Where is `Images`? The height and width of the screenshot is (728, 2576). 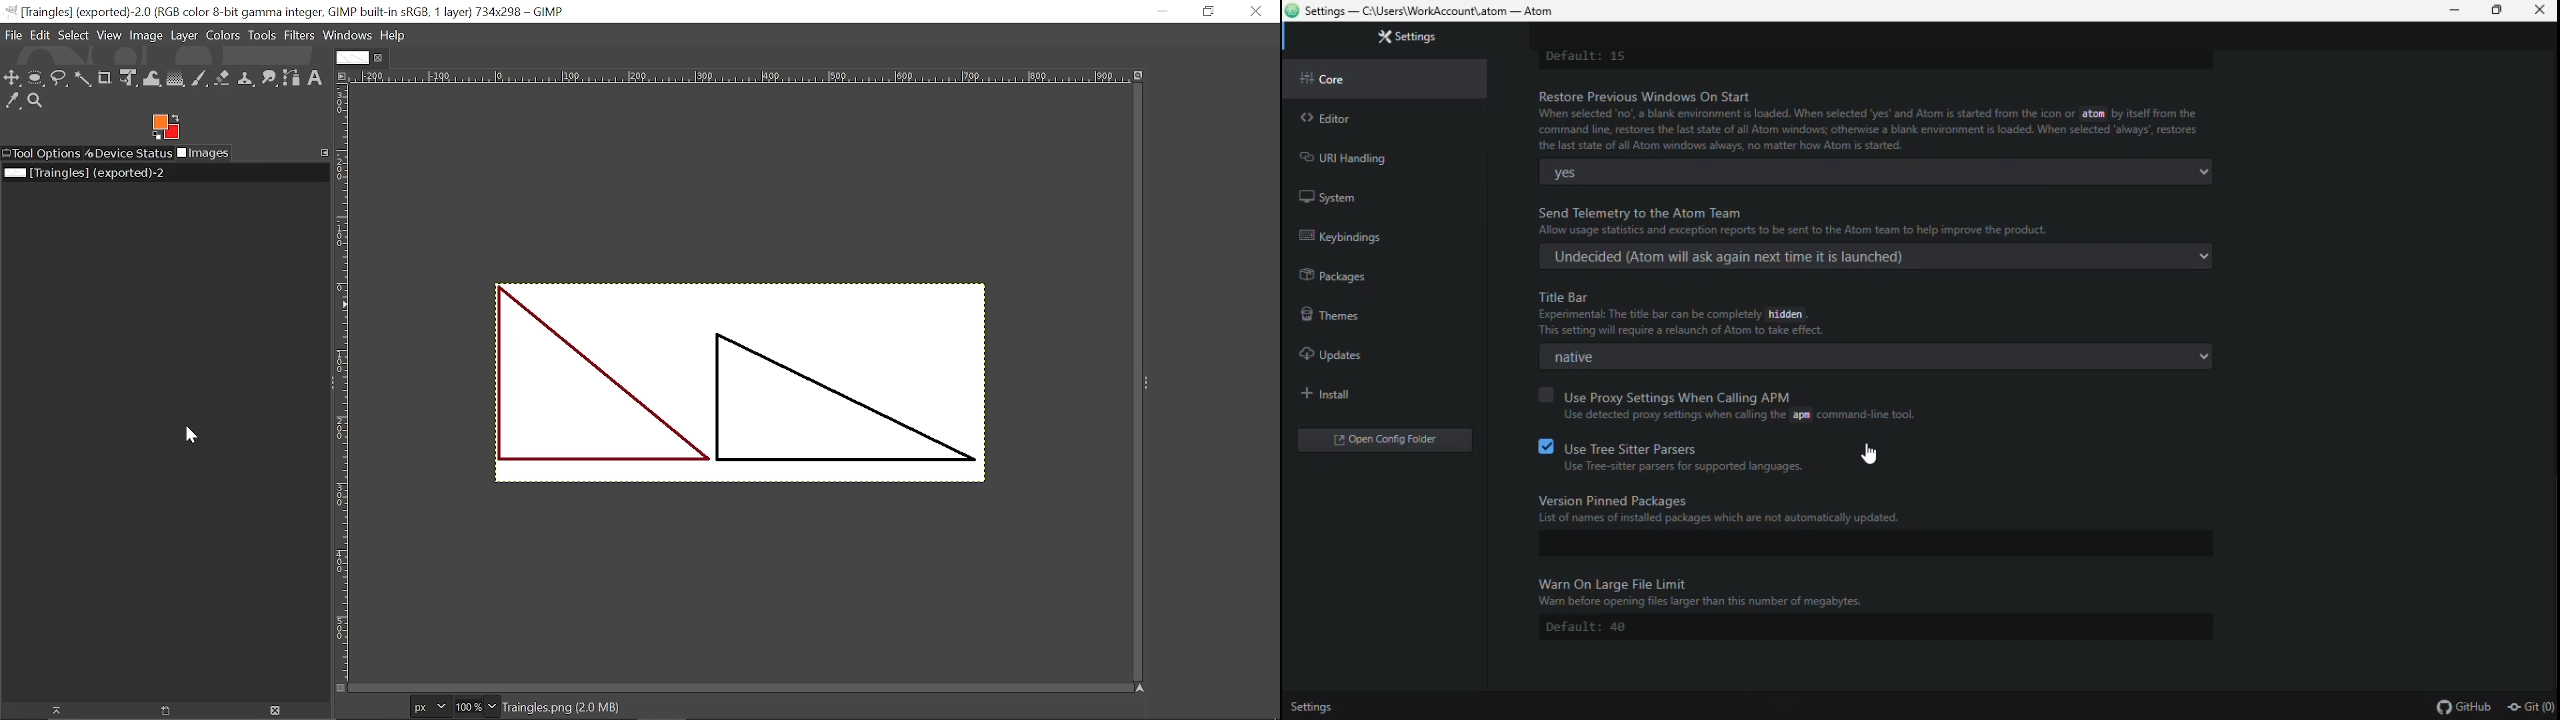
Images is located at coordinates (202, 153).